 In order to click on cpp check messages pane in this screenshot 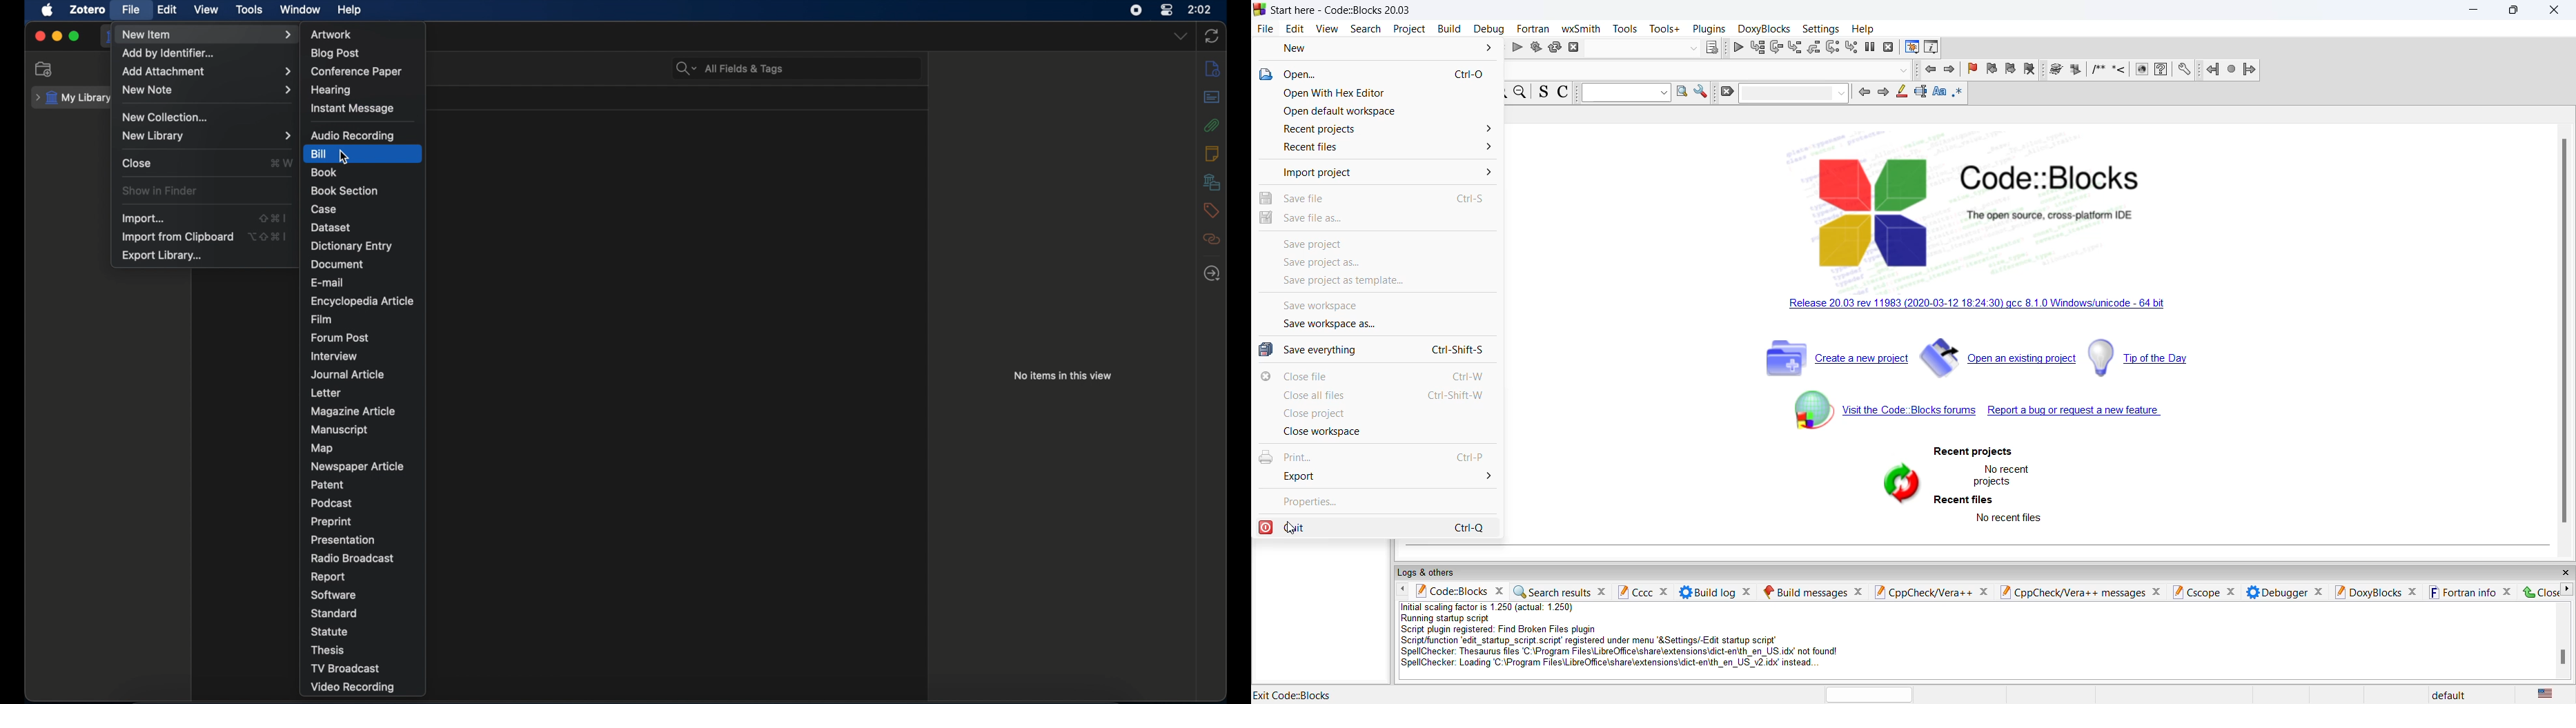, I will do `click(2084, 592)`.